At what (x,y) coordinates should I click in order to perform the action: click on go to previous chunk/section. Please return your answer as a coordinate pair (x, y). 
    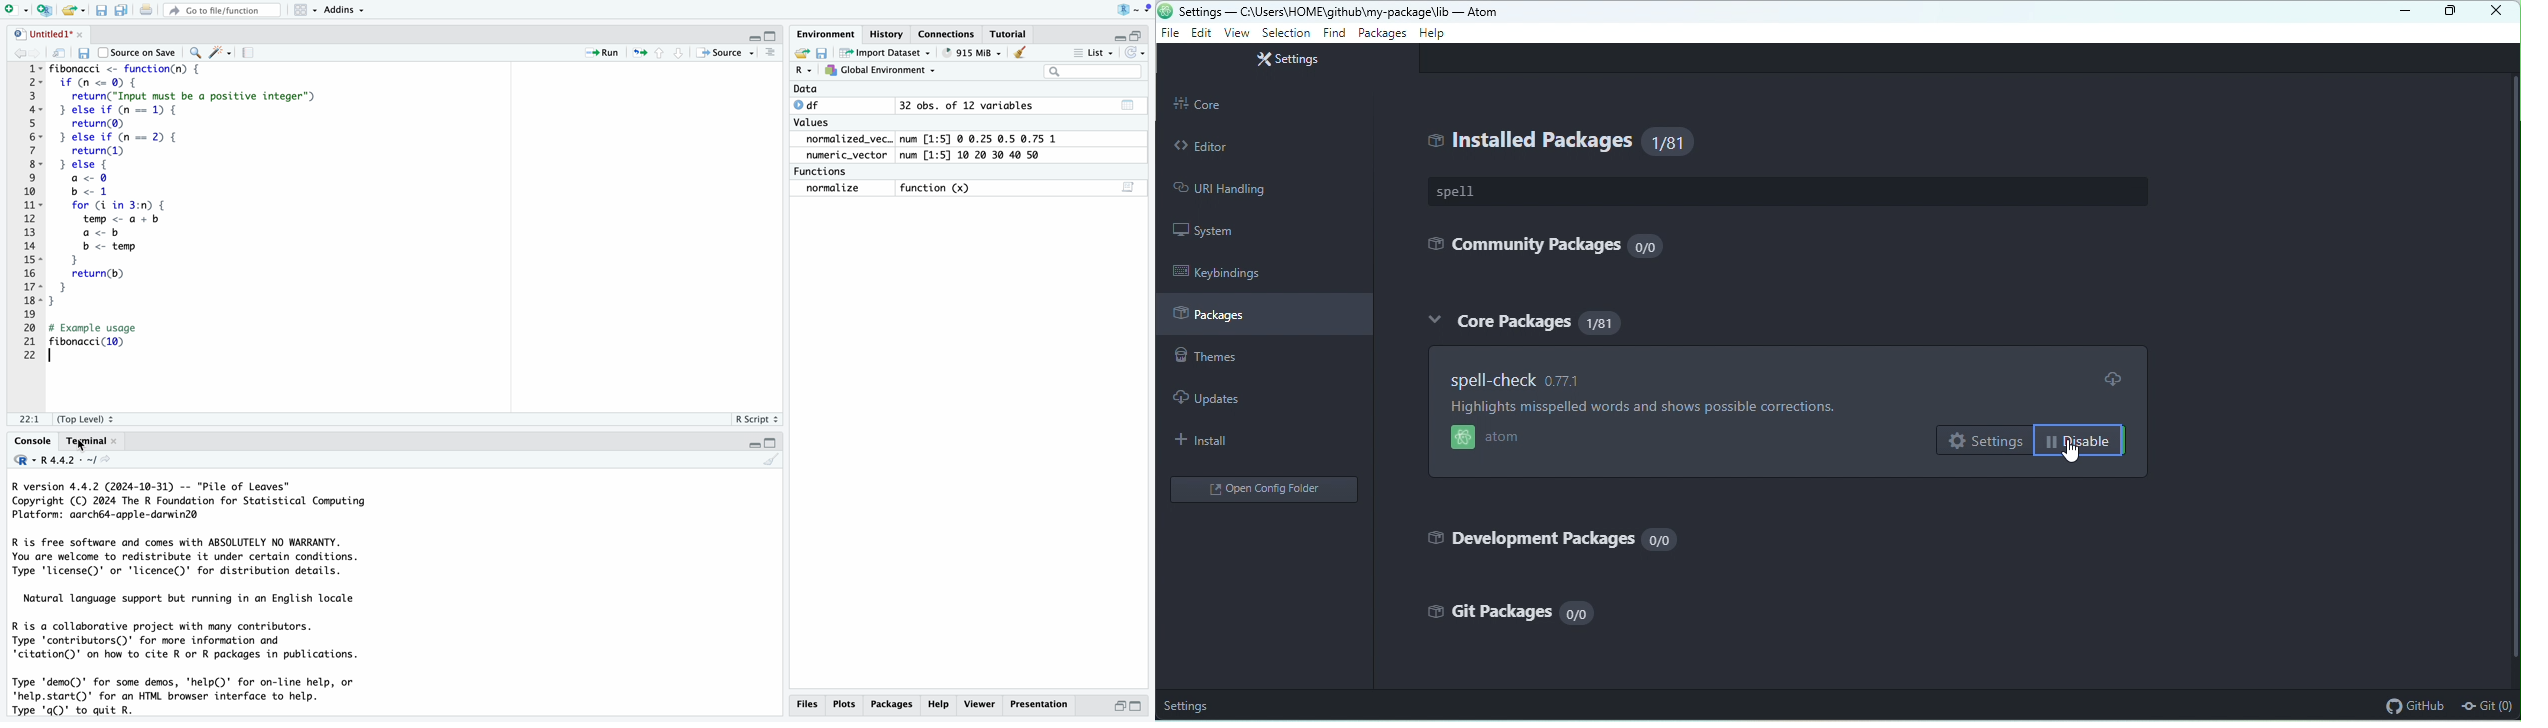
    Looking at the image, I should click on (660, 55).